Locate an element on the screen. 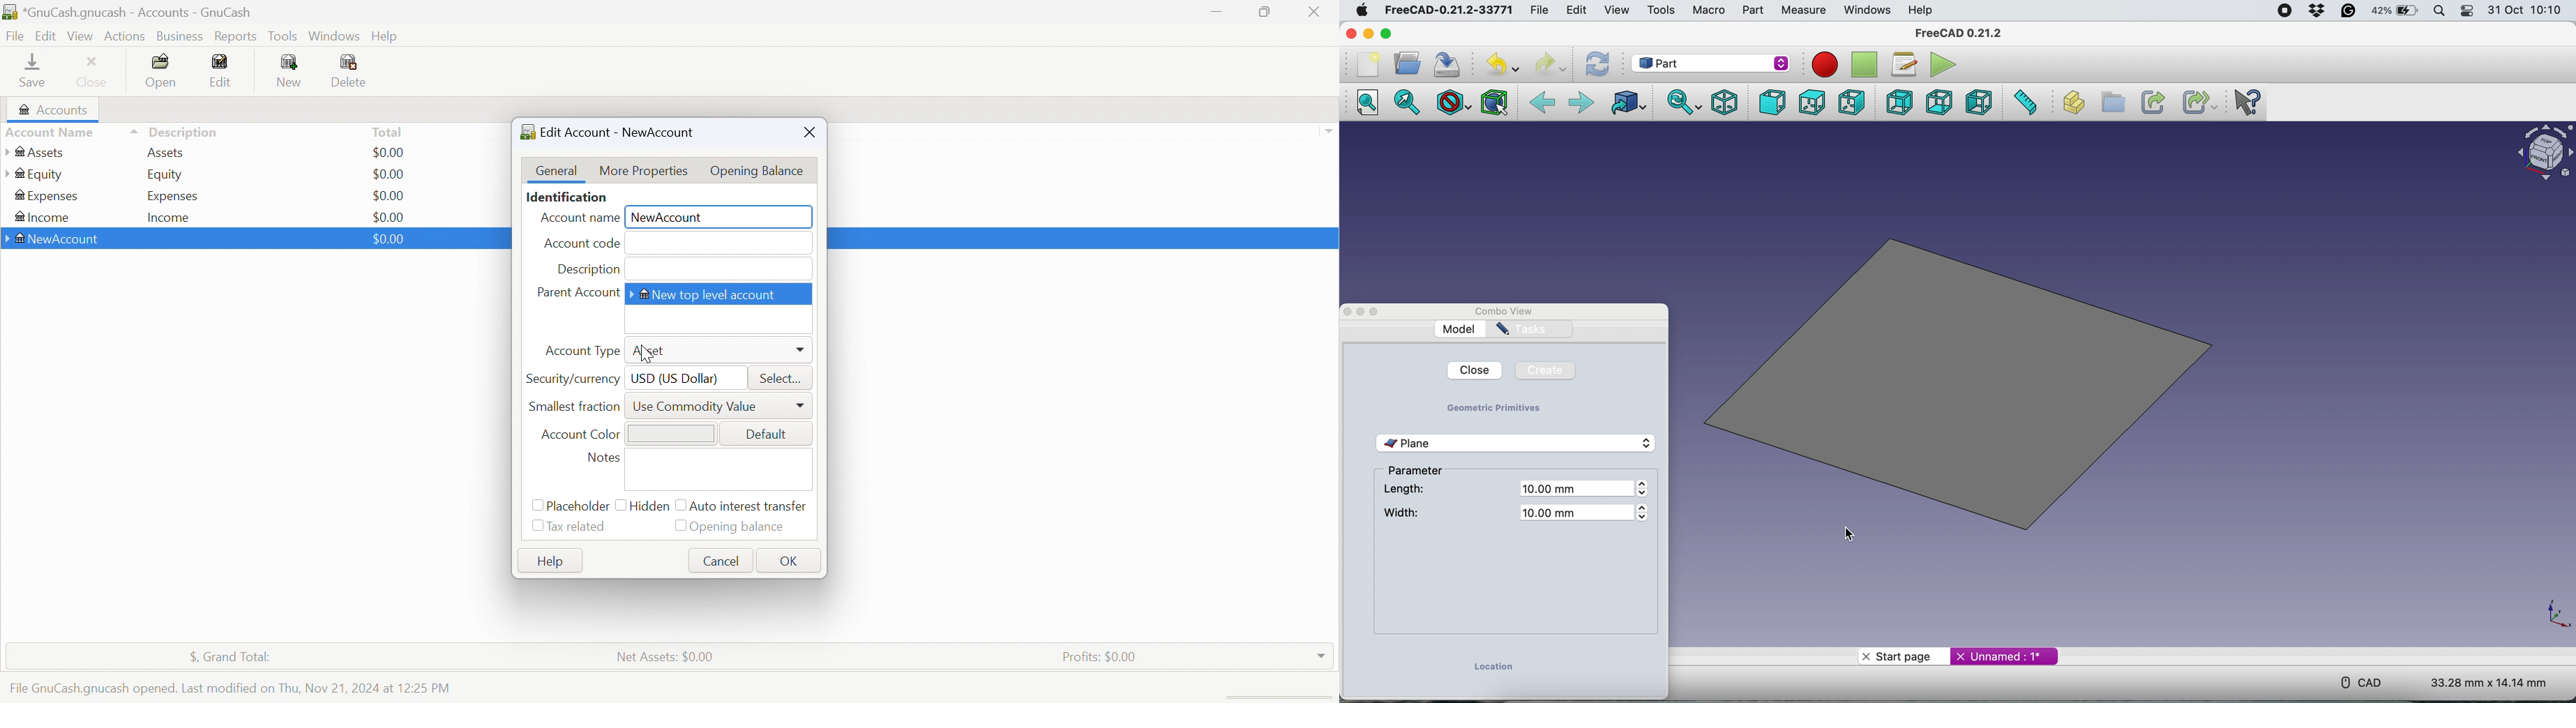  Measure distance is located at coordinates (2024, 104).